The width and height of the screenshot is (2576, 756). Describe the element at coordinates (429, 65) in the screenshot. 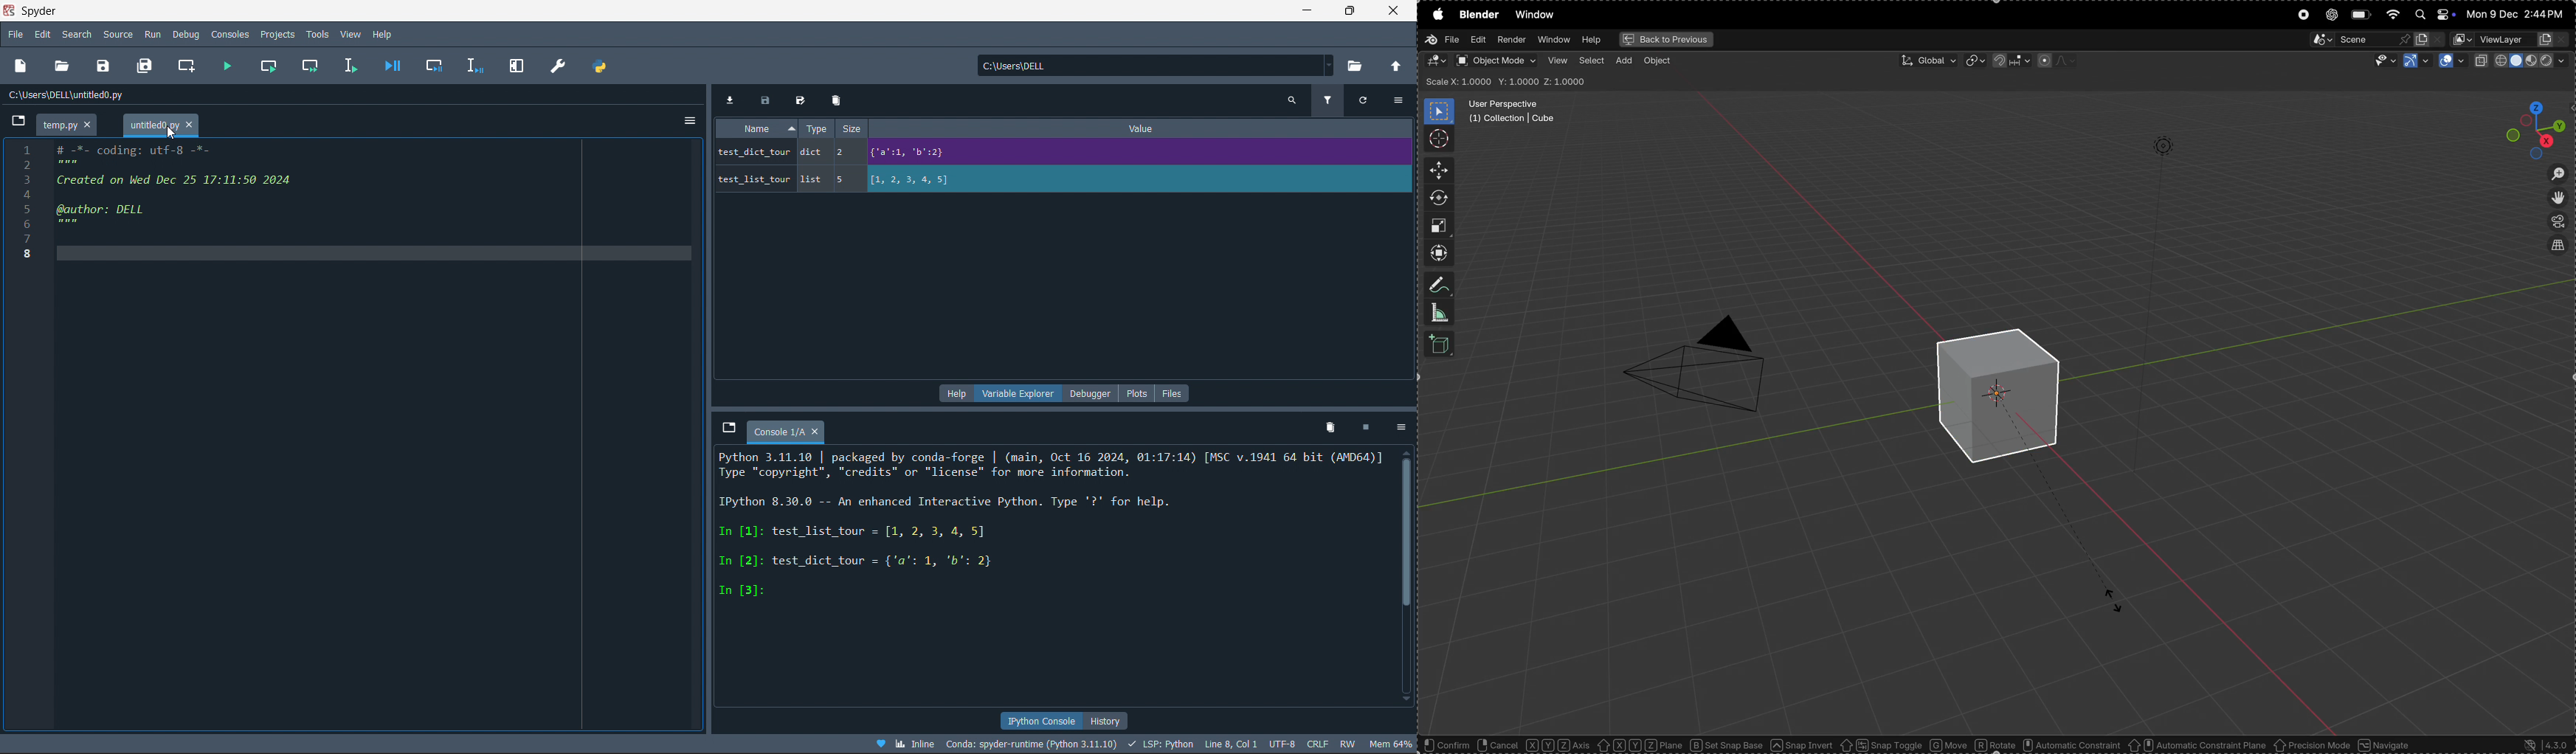

I see `debug cell` at that location.